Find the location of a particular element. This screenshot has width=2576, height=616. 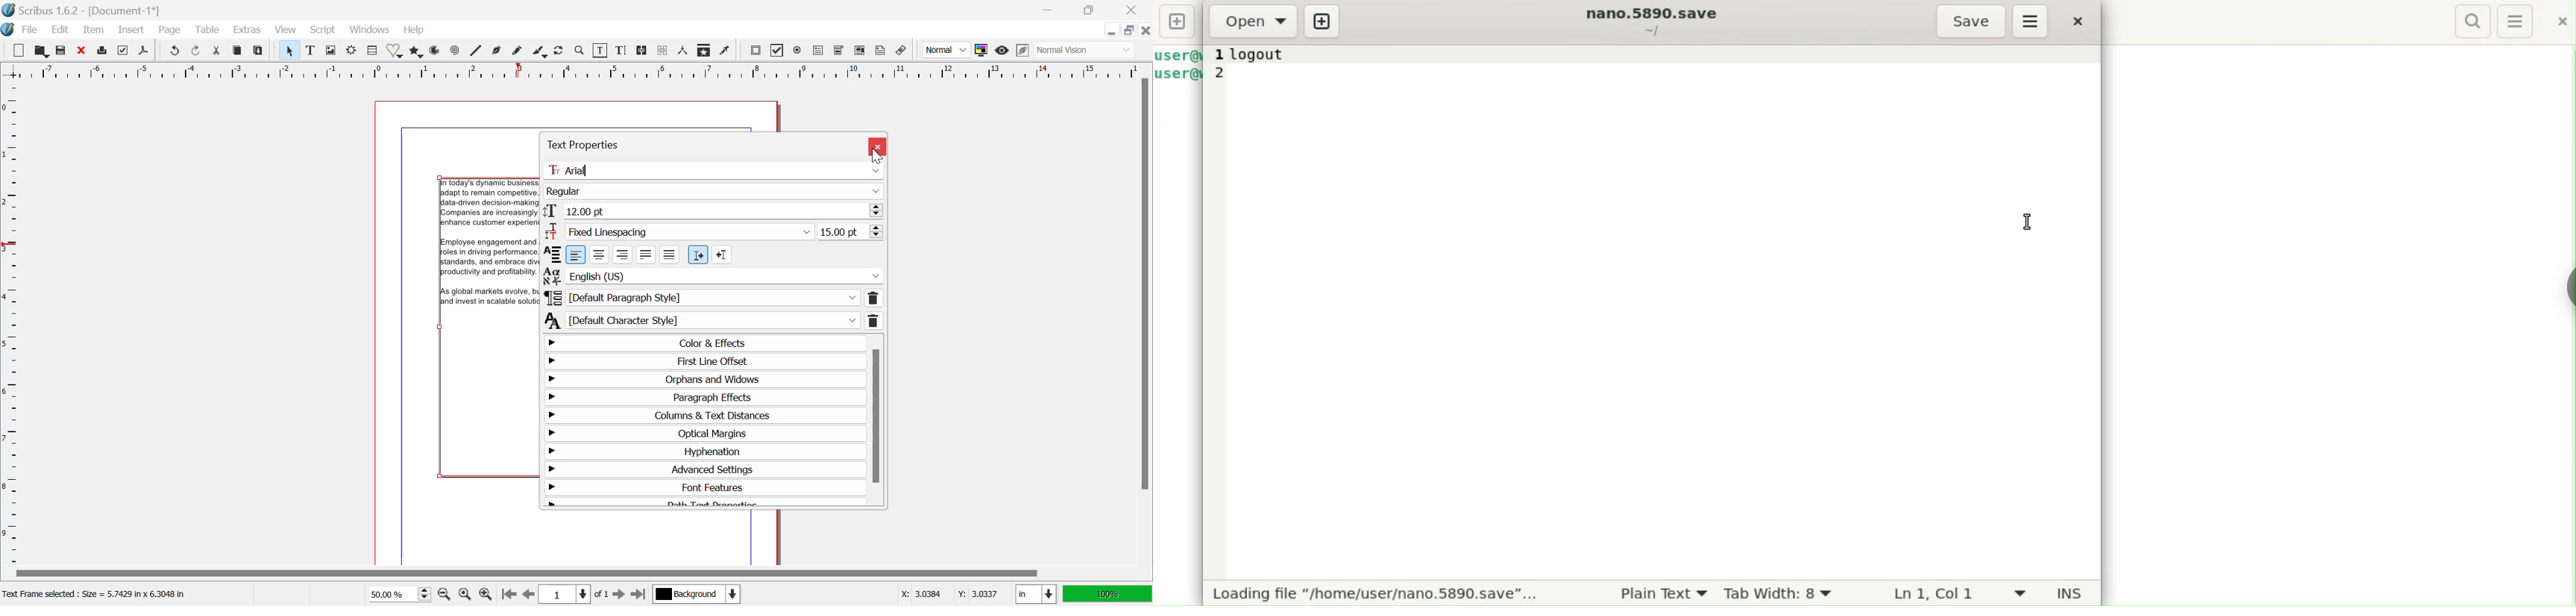

Background is located at coordinates (696, 593).